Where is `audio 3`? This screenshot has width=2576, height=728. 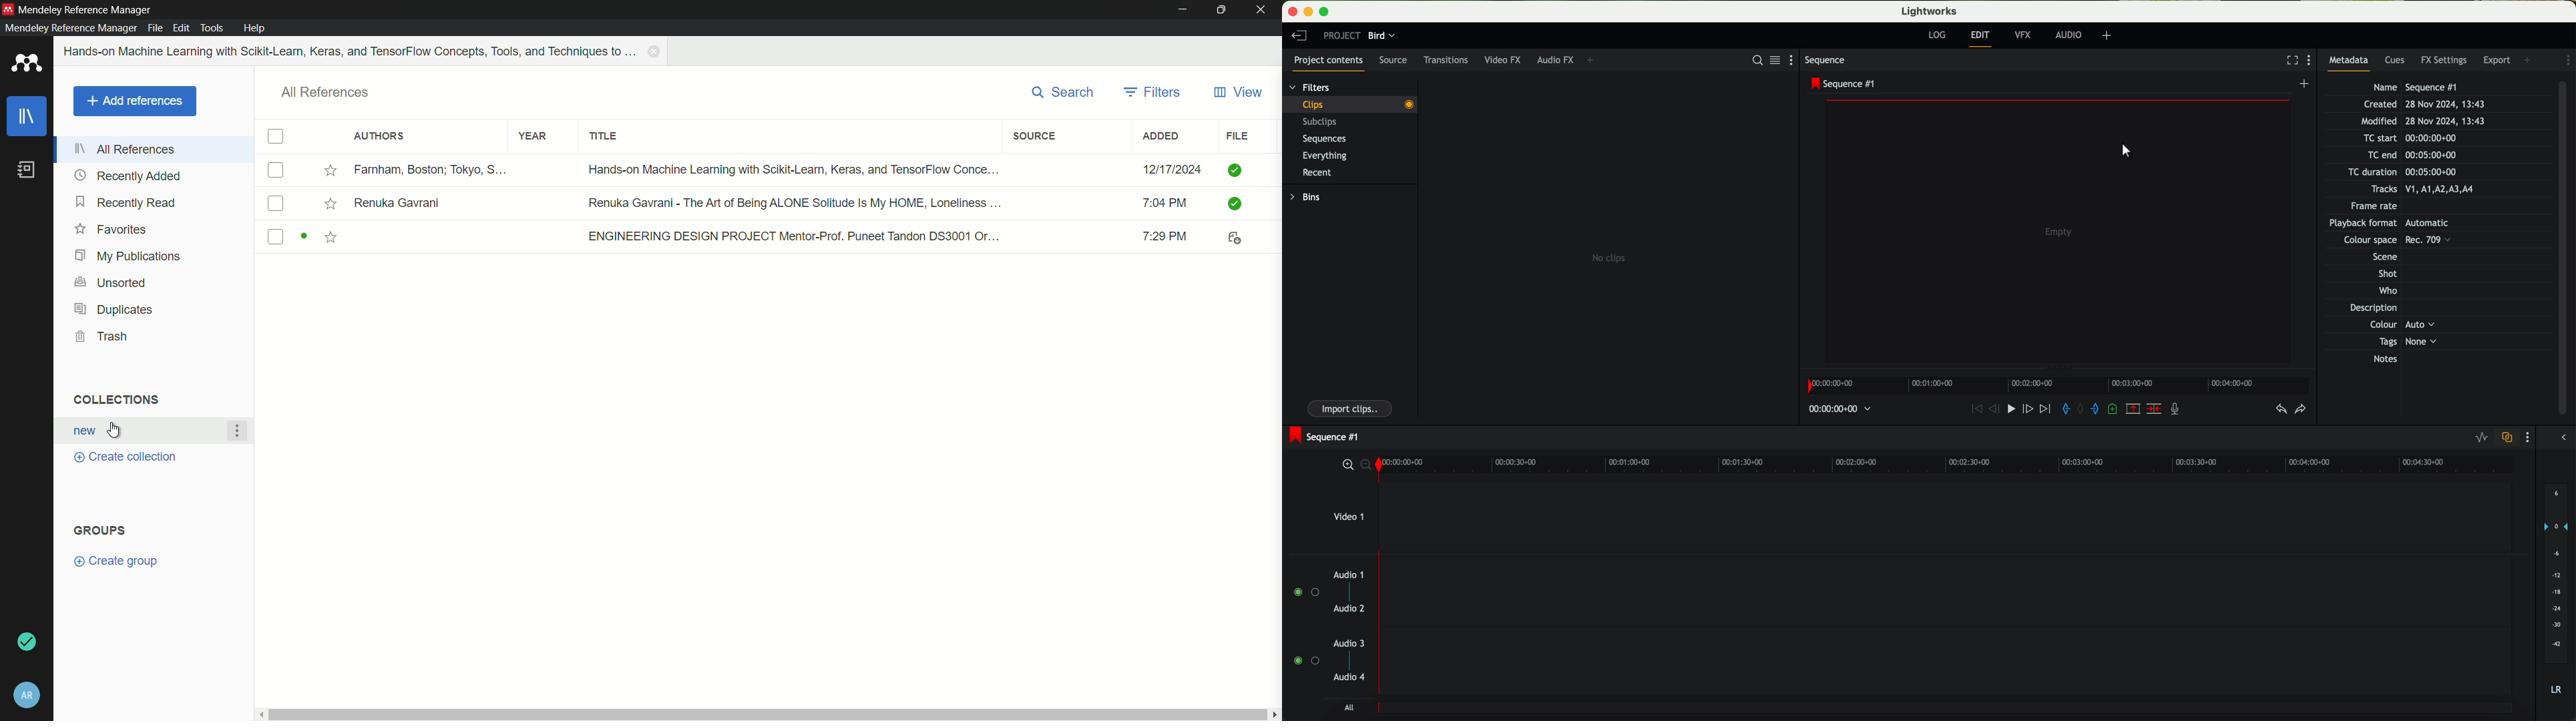
audio 3 is located at coordinates (1351, 644).